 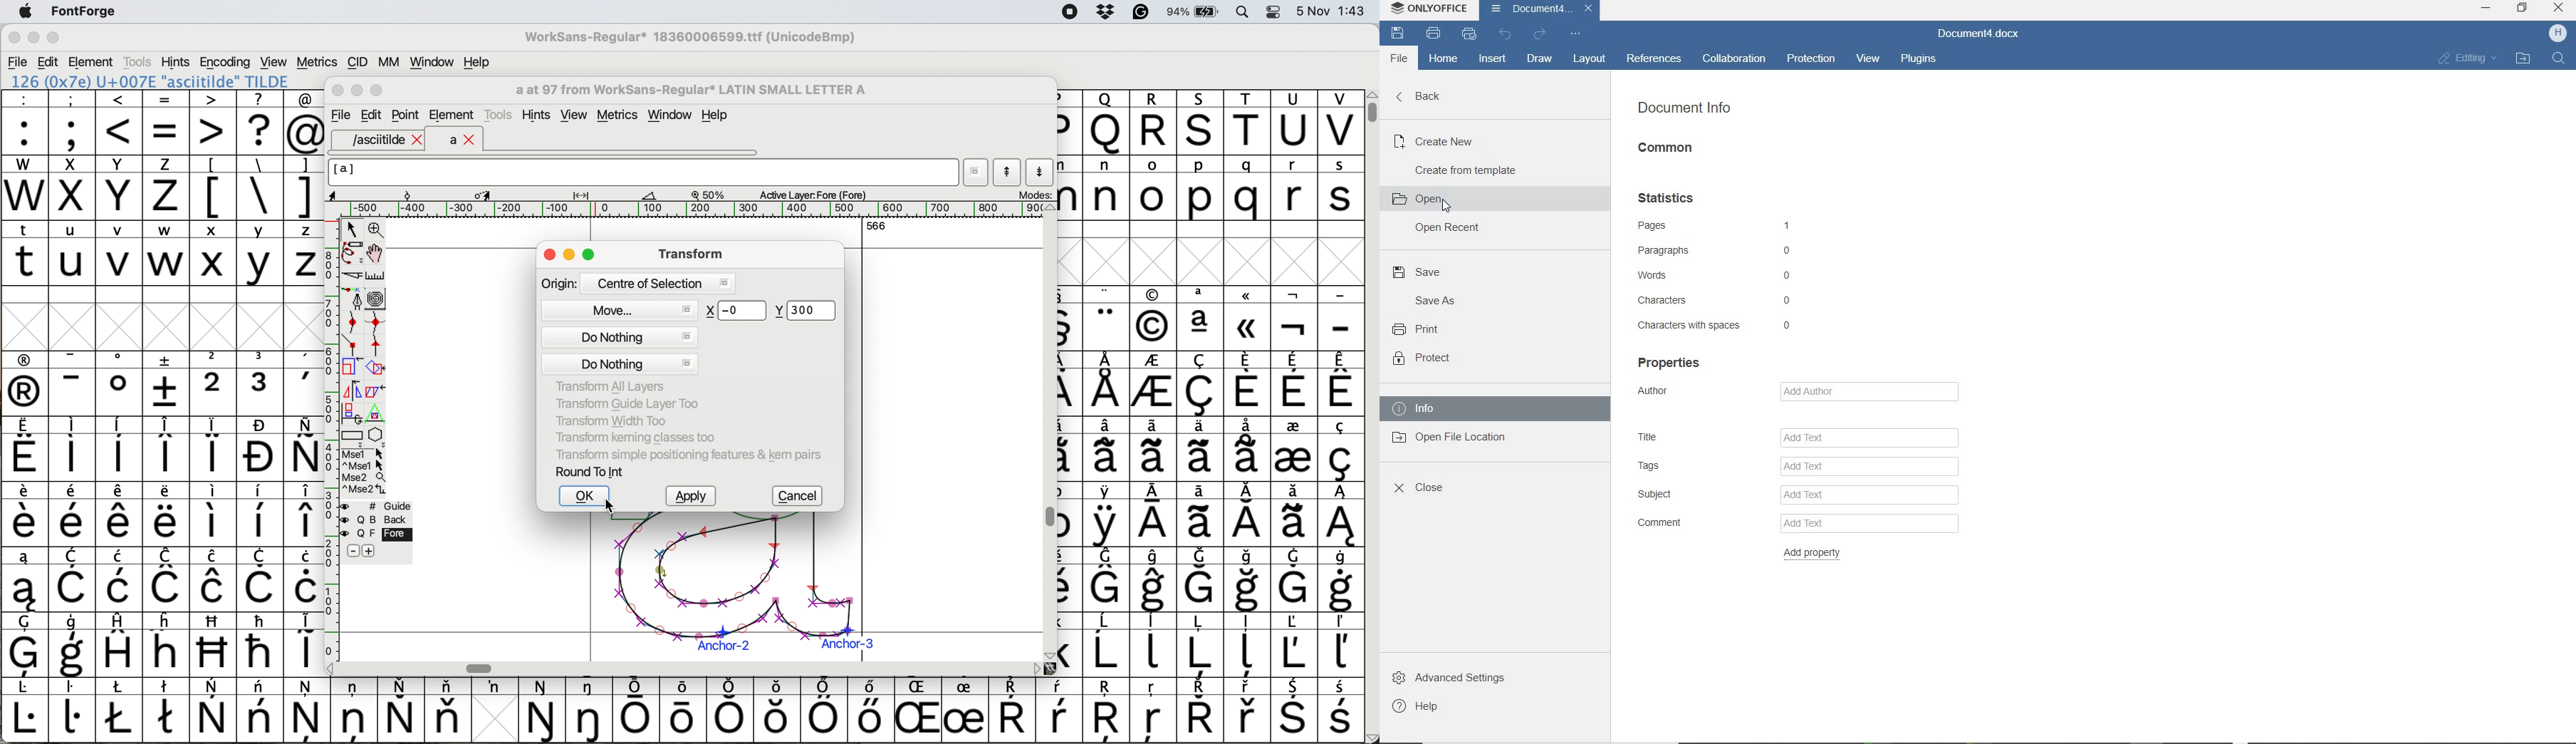 I want to click on rotat object in 3d and project back to plane, so click(x=350, y=413).